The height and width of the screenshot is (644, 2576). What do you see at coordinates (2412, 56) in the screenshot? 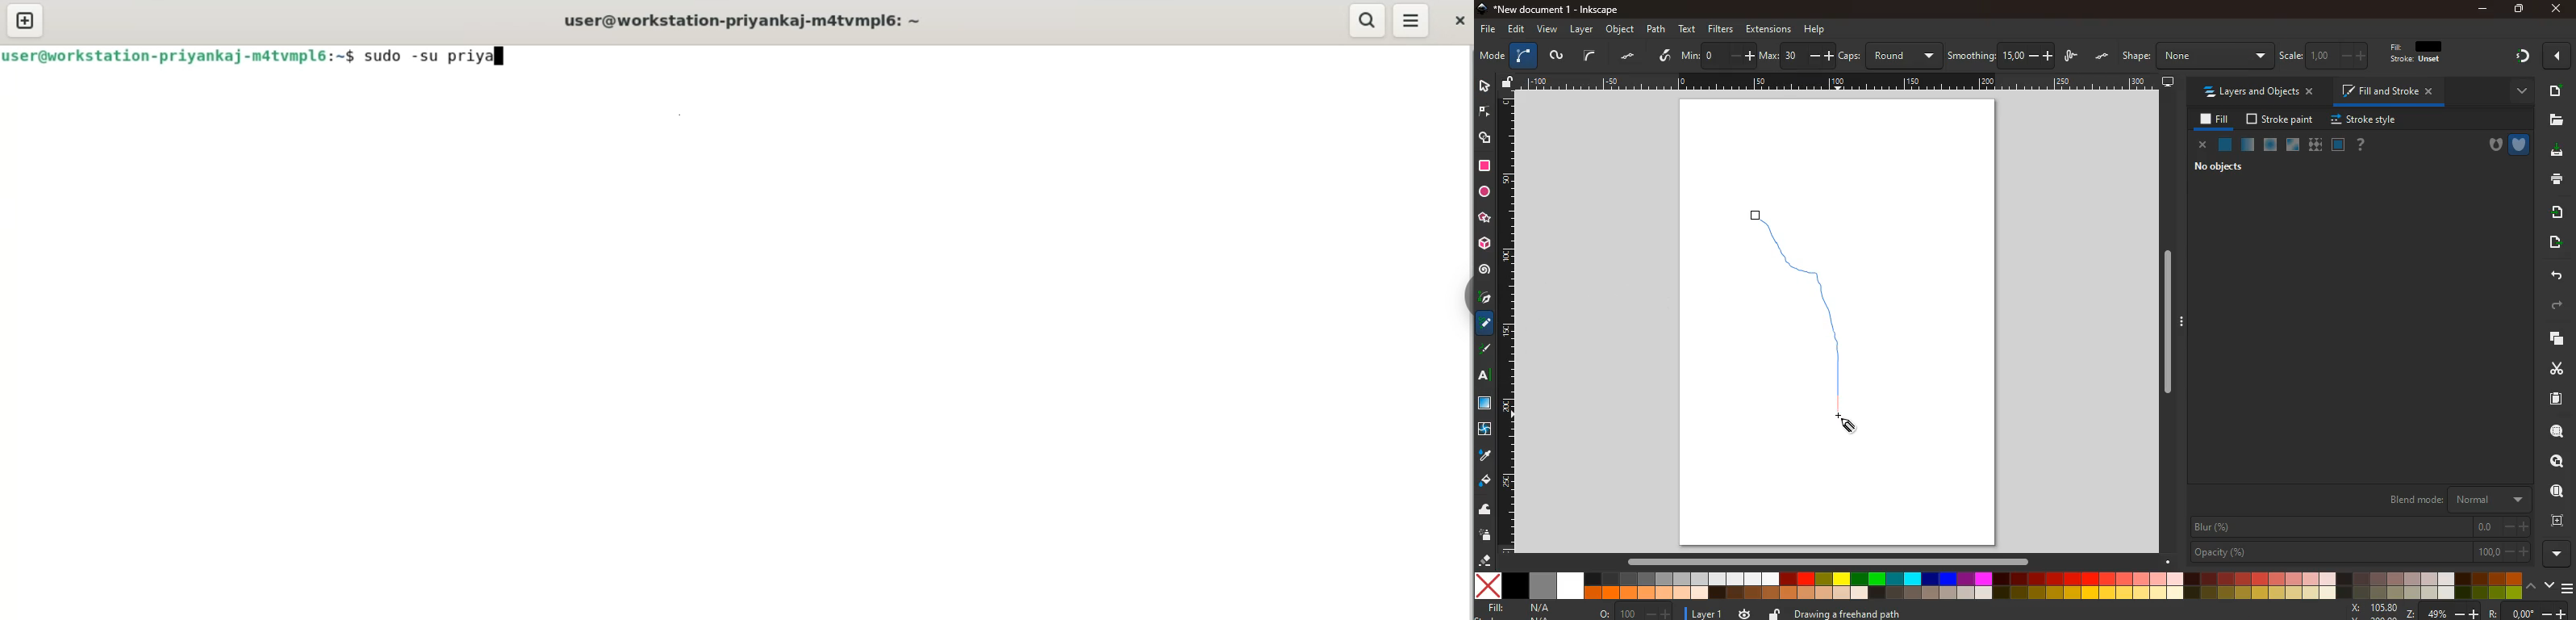
I see `edit` at bounding box center [2412, 56].